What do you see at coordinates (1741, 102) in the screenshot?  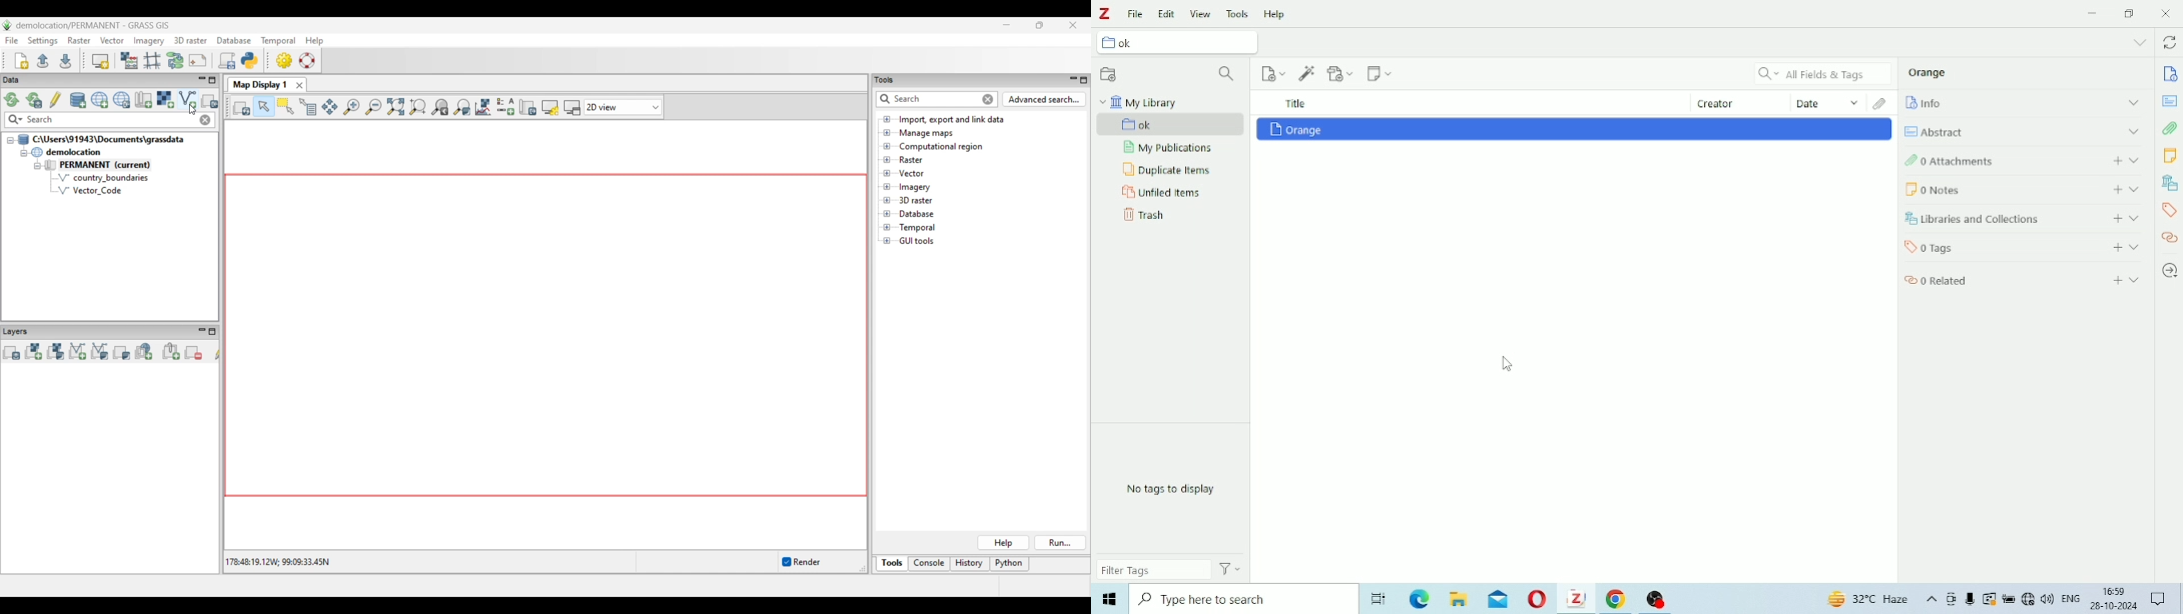 I see `Creator` at bounding box center [1741, 102].